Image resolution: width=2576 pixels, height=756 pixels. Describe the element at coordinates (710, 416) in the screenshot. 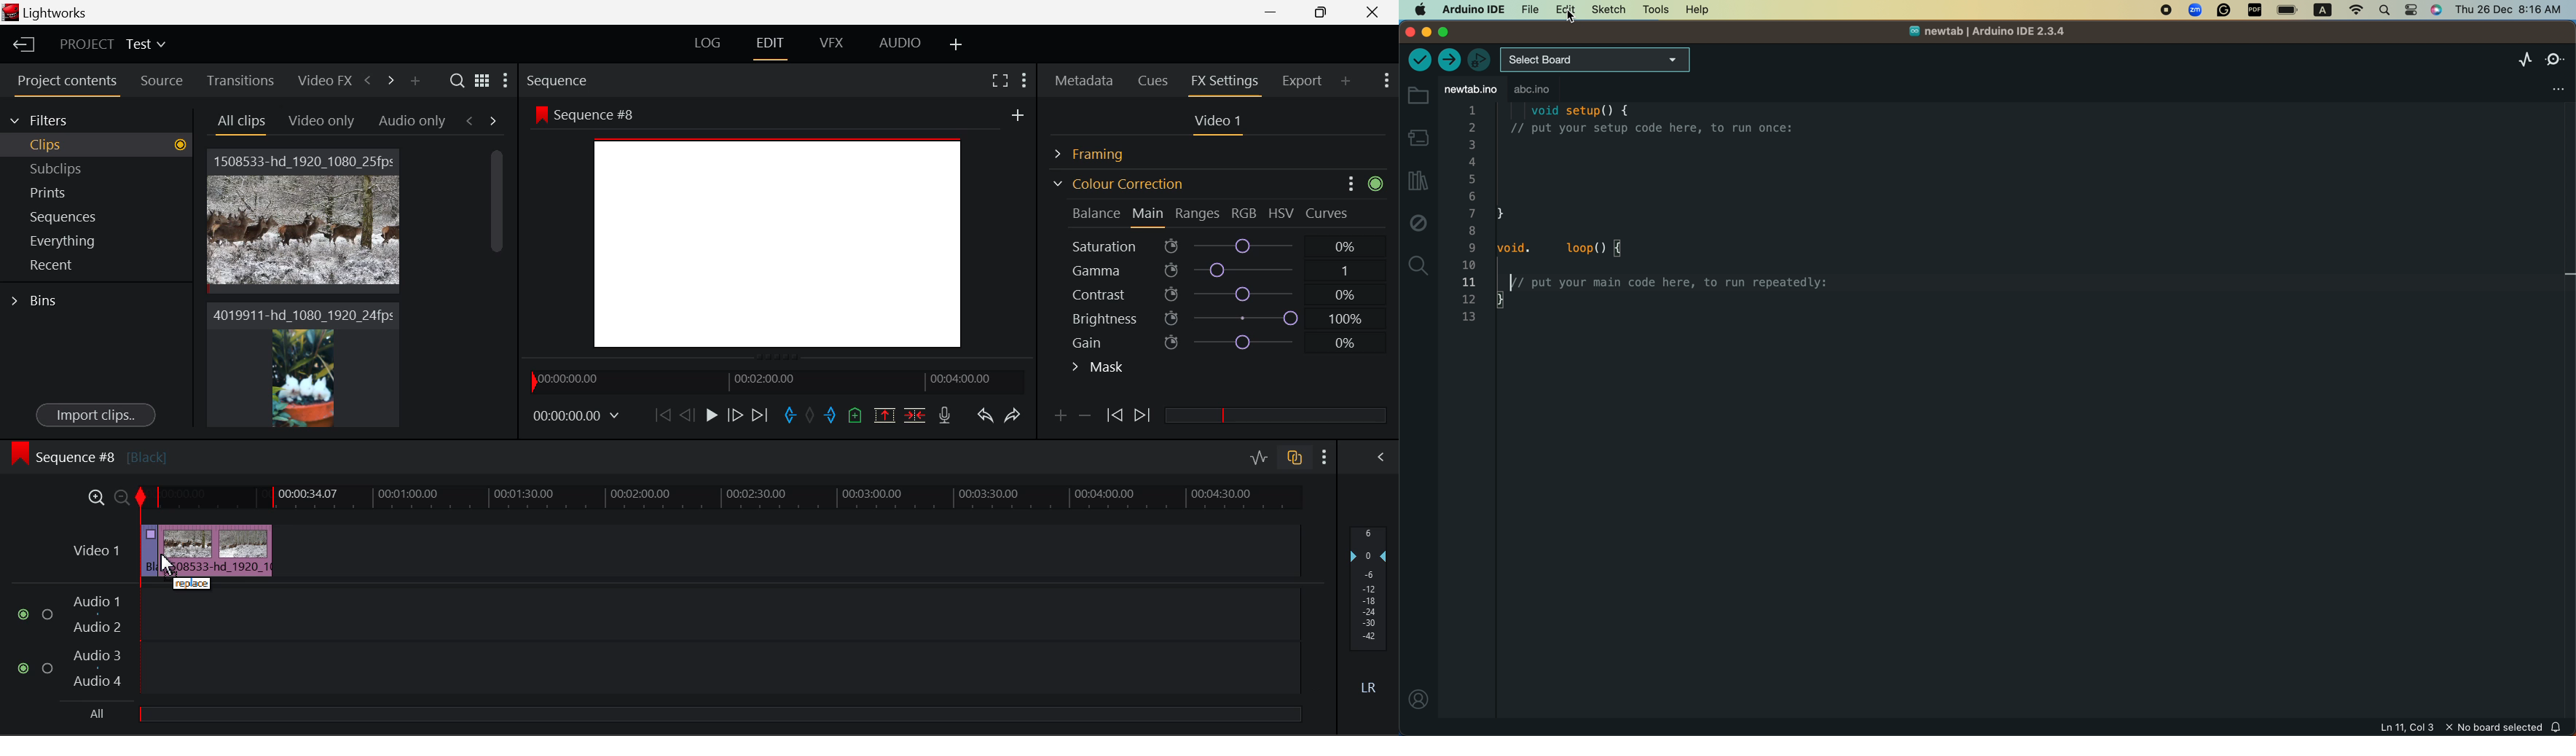

I see `Play` at that location.